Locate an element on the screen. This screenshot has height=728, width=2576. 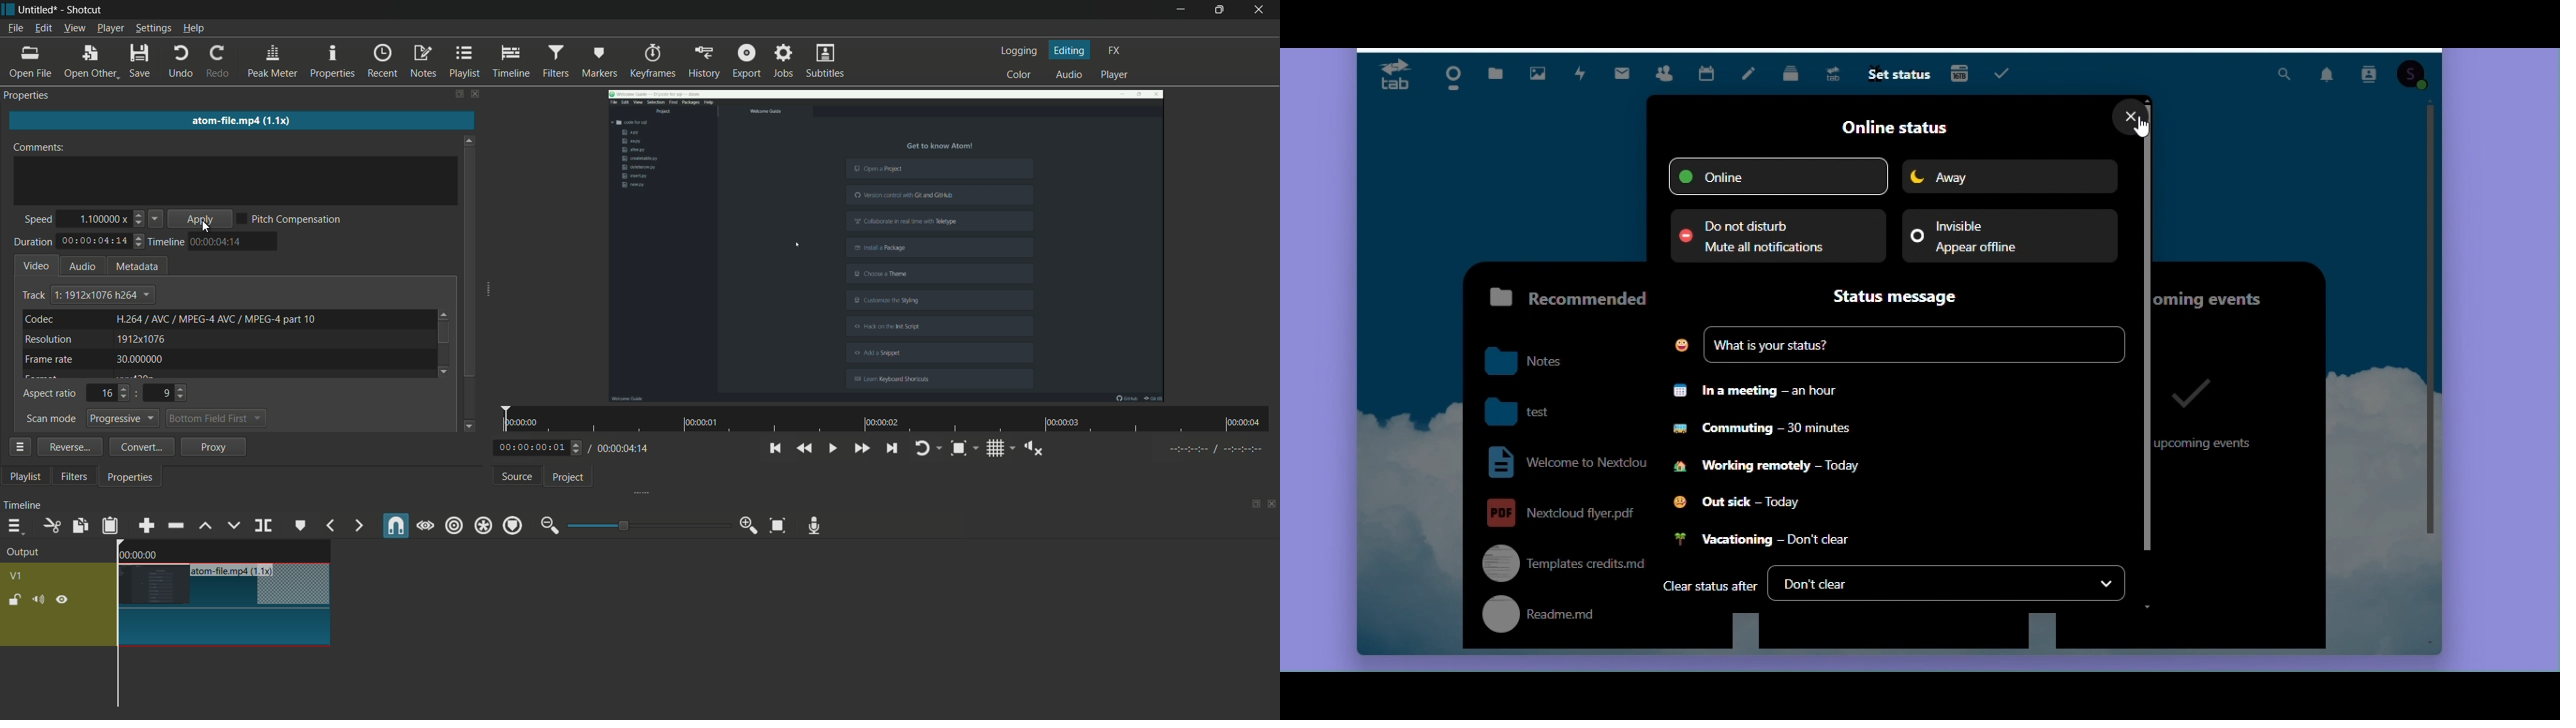
no upcoming events is located at coordinates (2208, 411).